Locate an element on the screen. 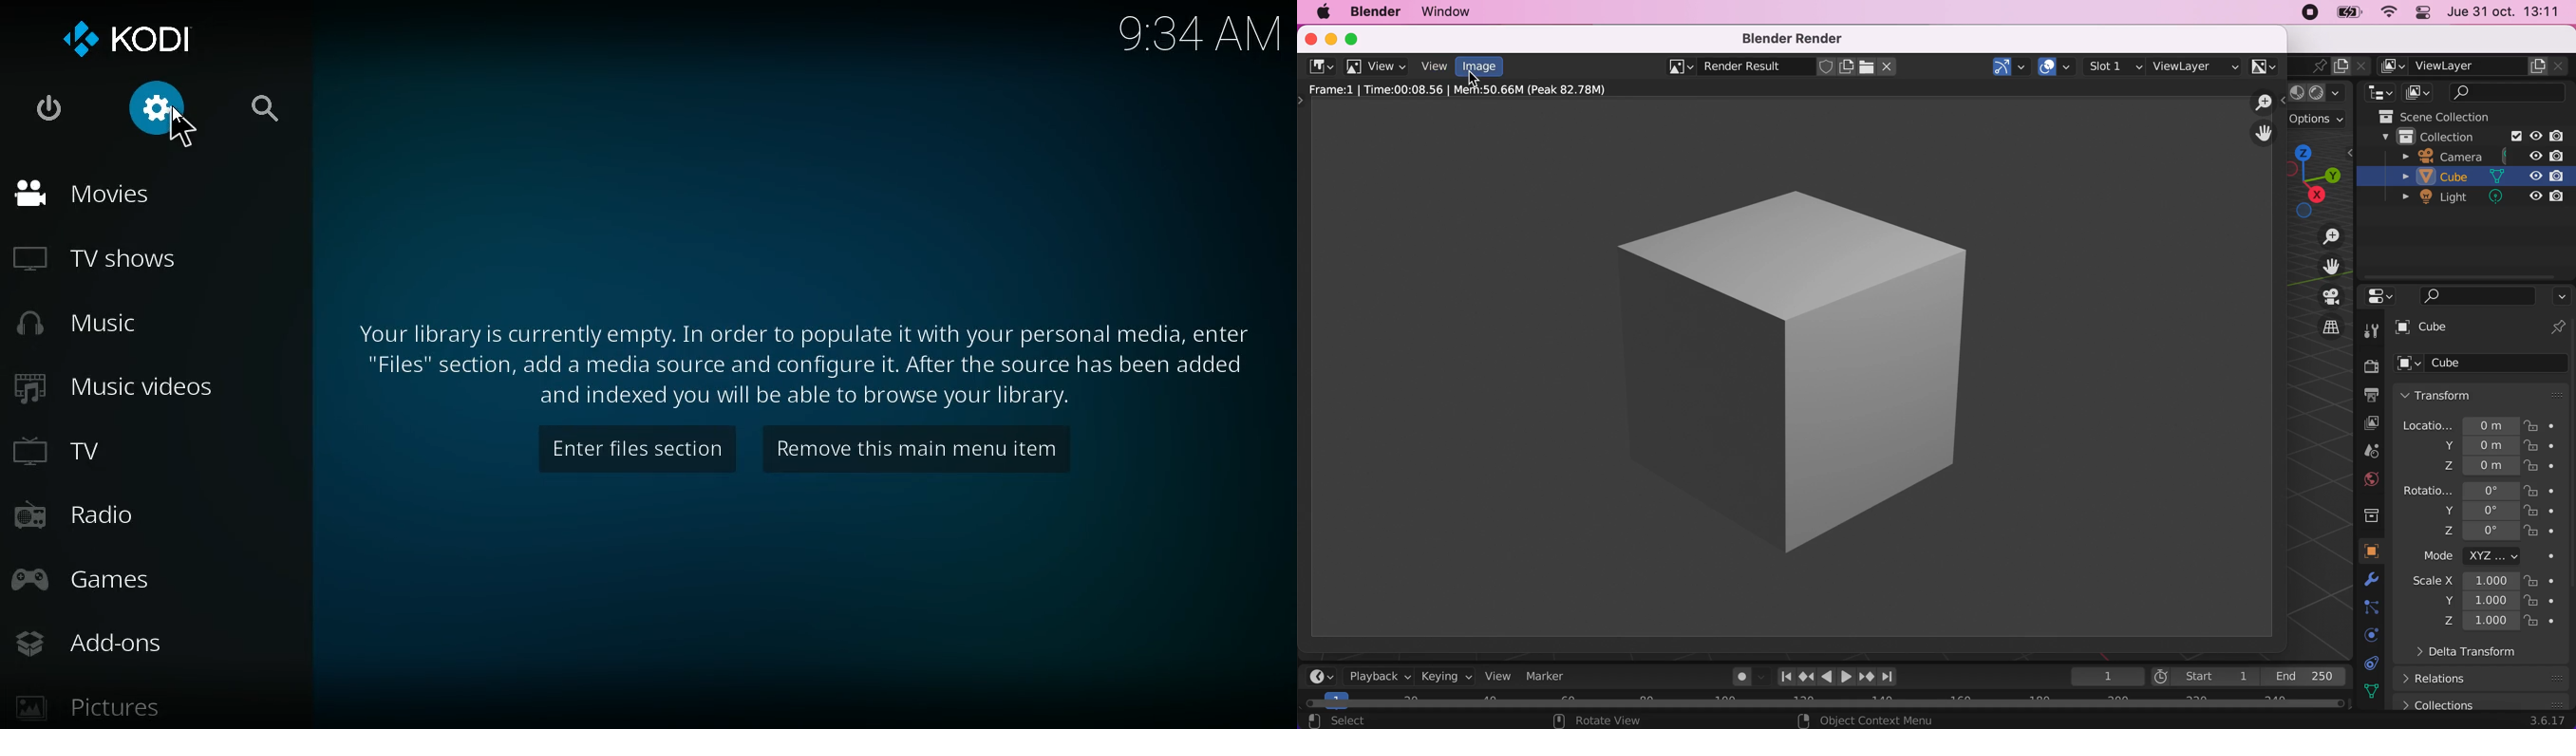  close is located at coordinates (1308, 38).